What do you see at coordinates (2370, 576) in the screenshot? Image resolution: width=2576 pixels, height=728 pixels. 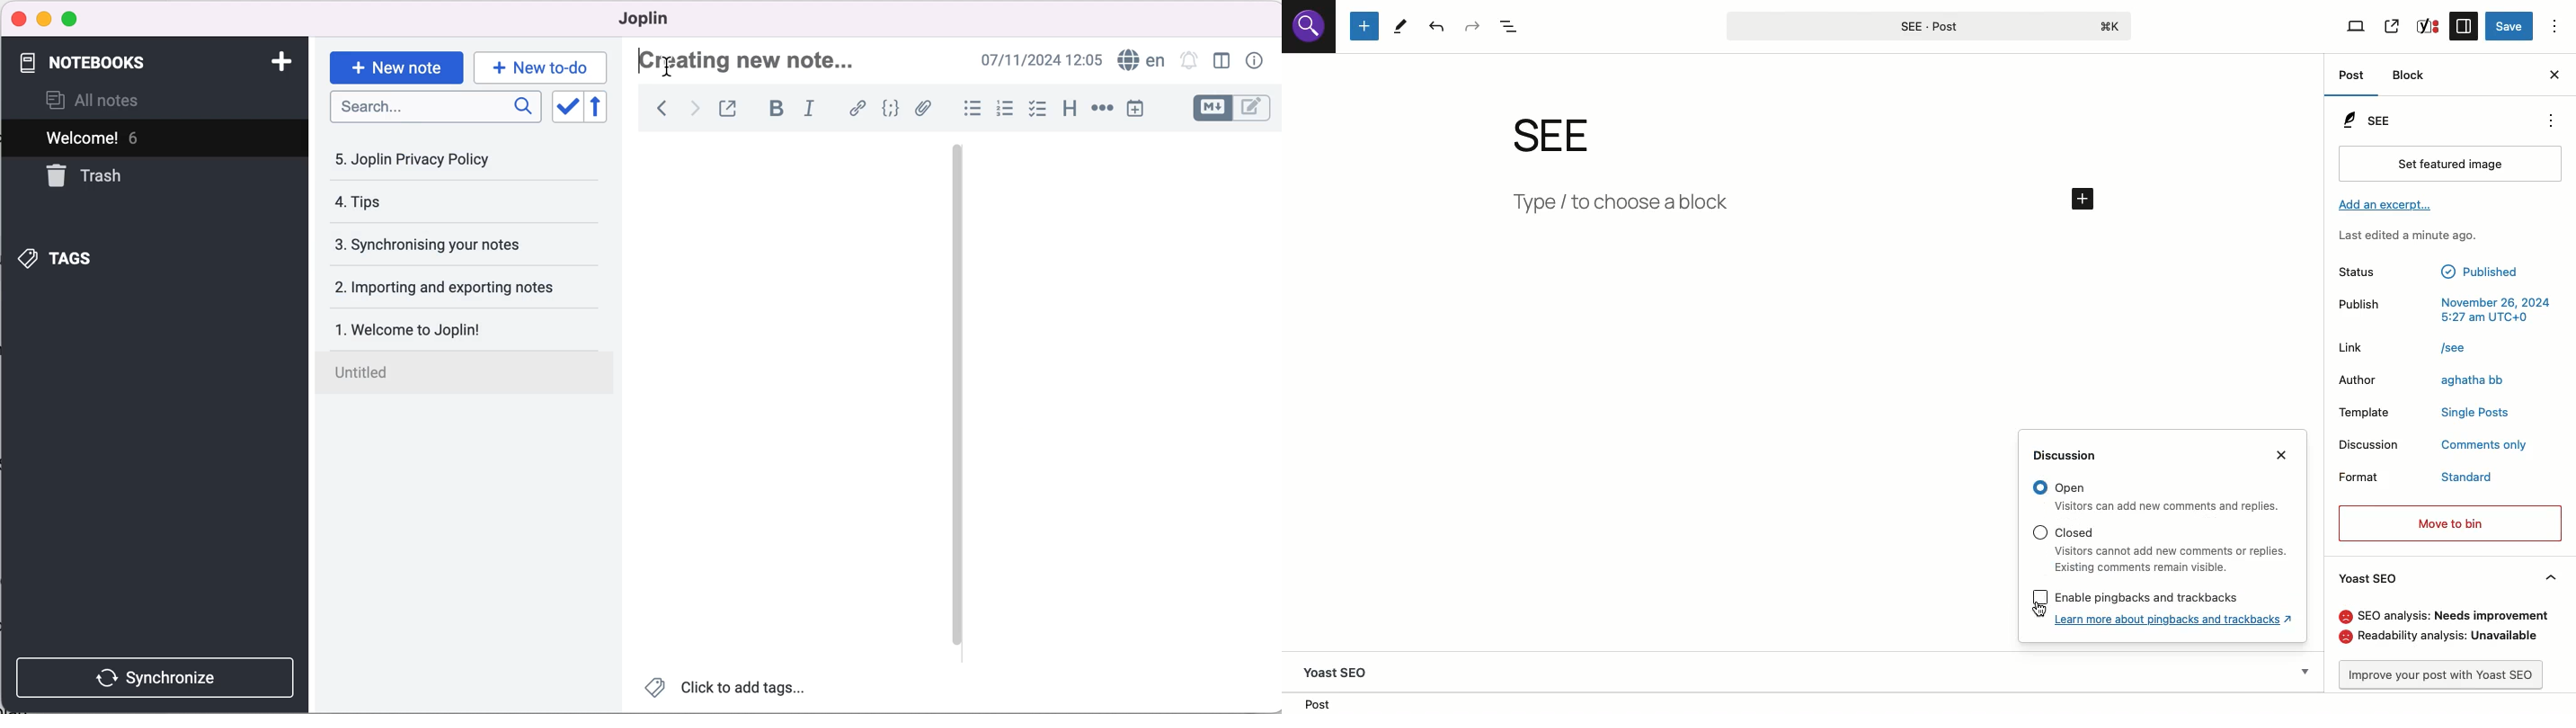 I see `Yoast SEO` at bounding box center [2370, 576].